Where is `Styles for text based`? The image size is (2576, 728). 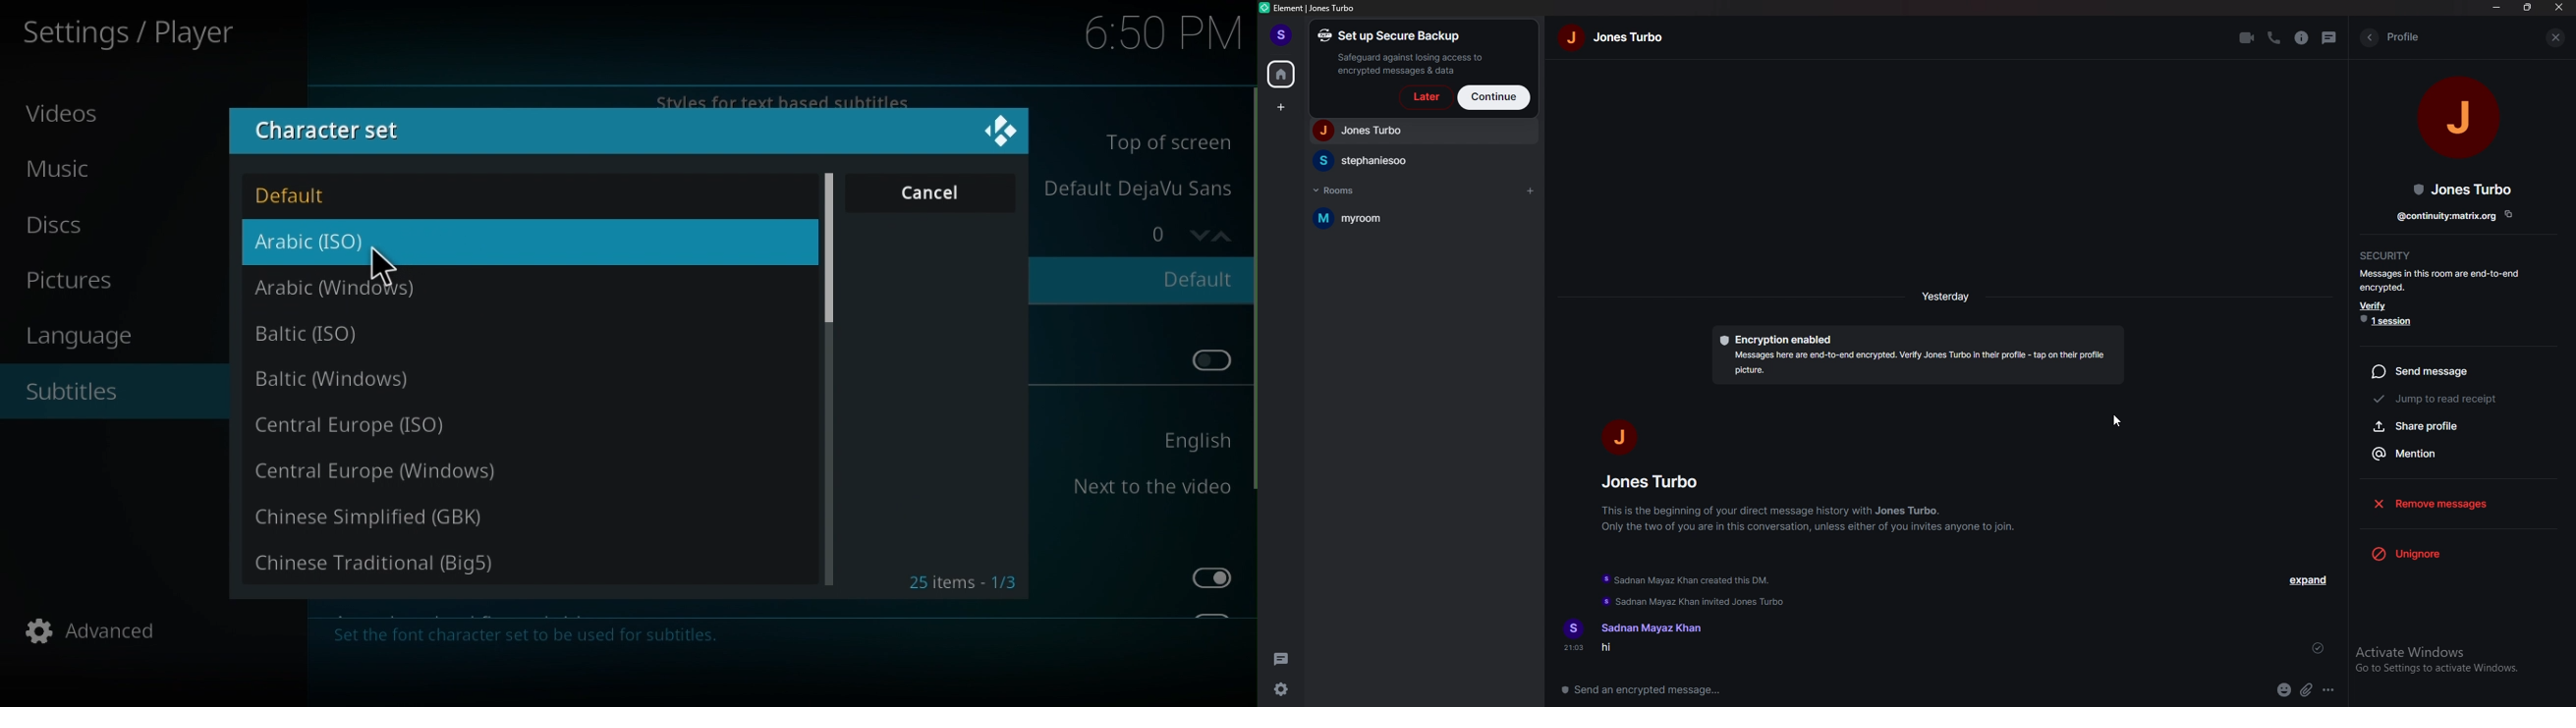
Styles for text based is located at coordinates (778, 102).